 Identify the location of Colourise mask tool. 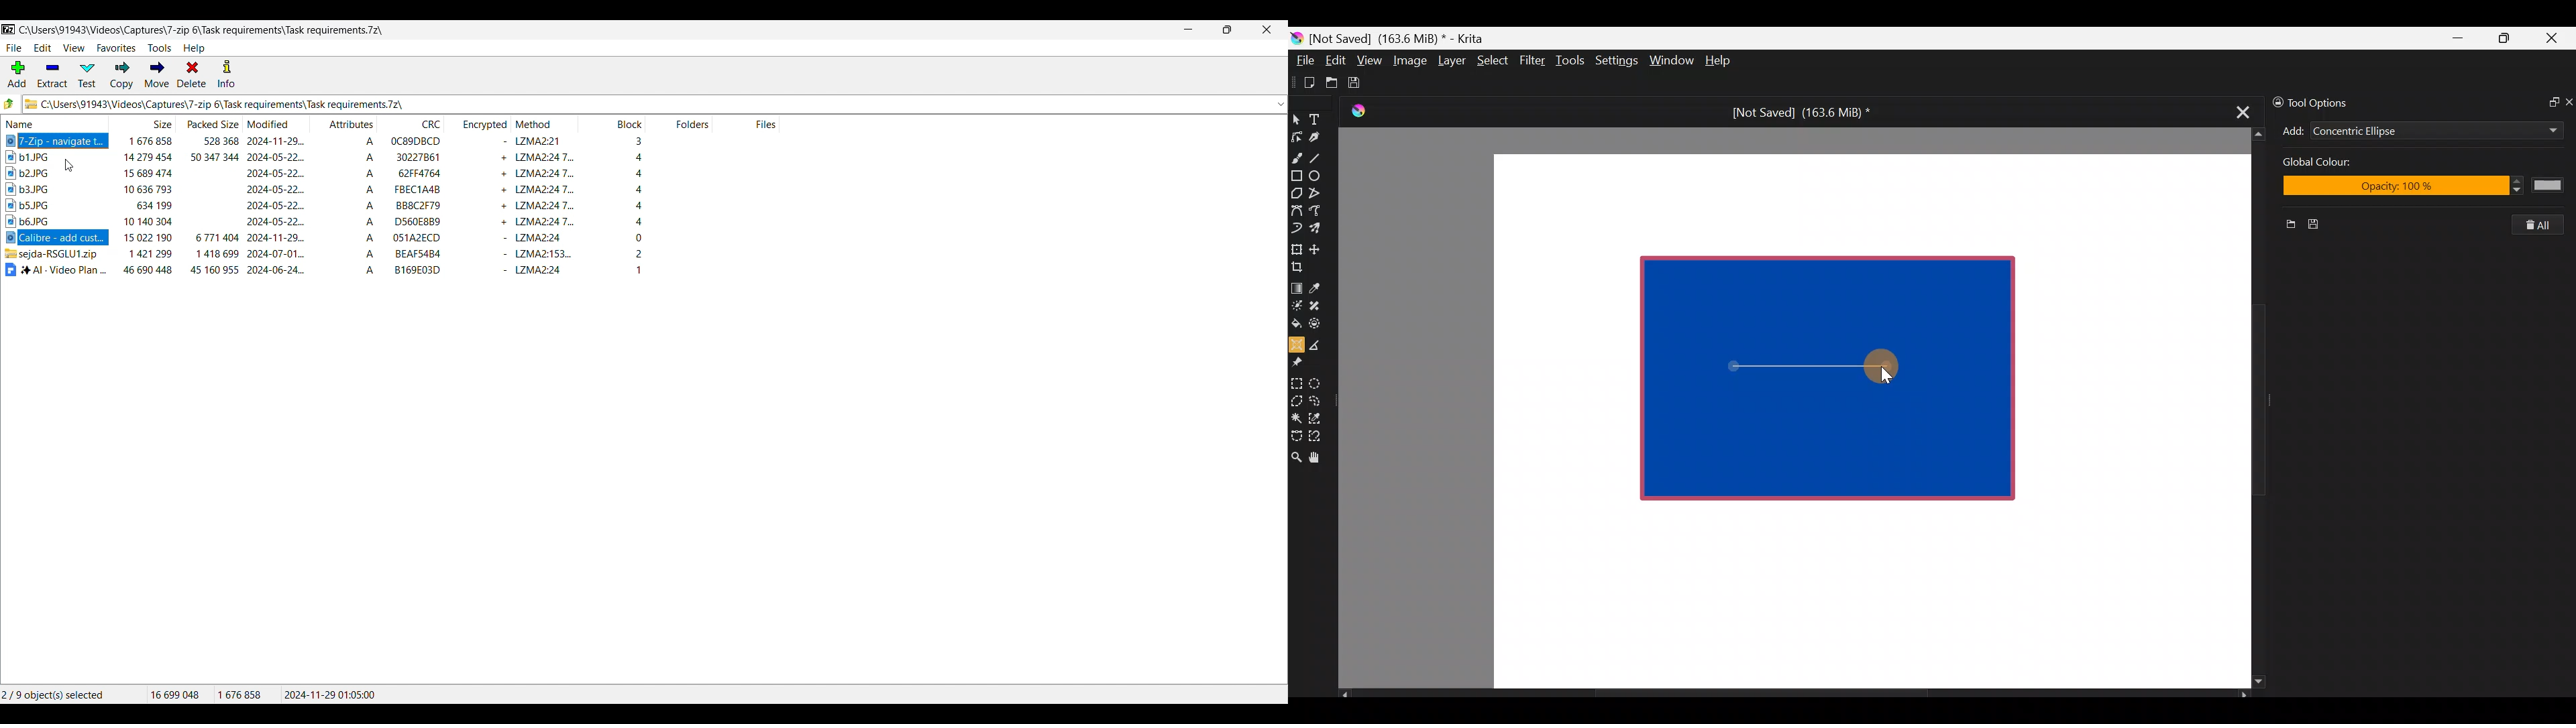
(1297, 304).